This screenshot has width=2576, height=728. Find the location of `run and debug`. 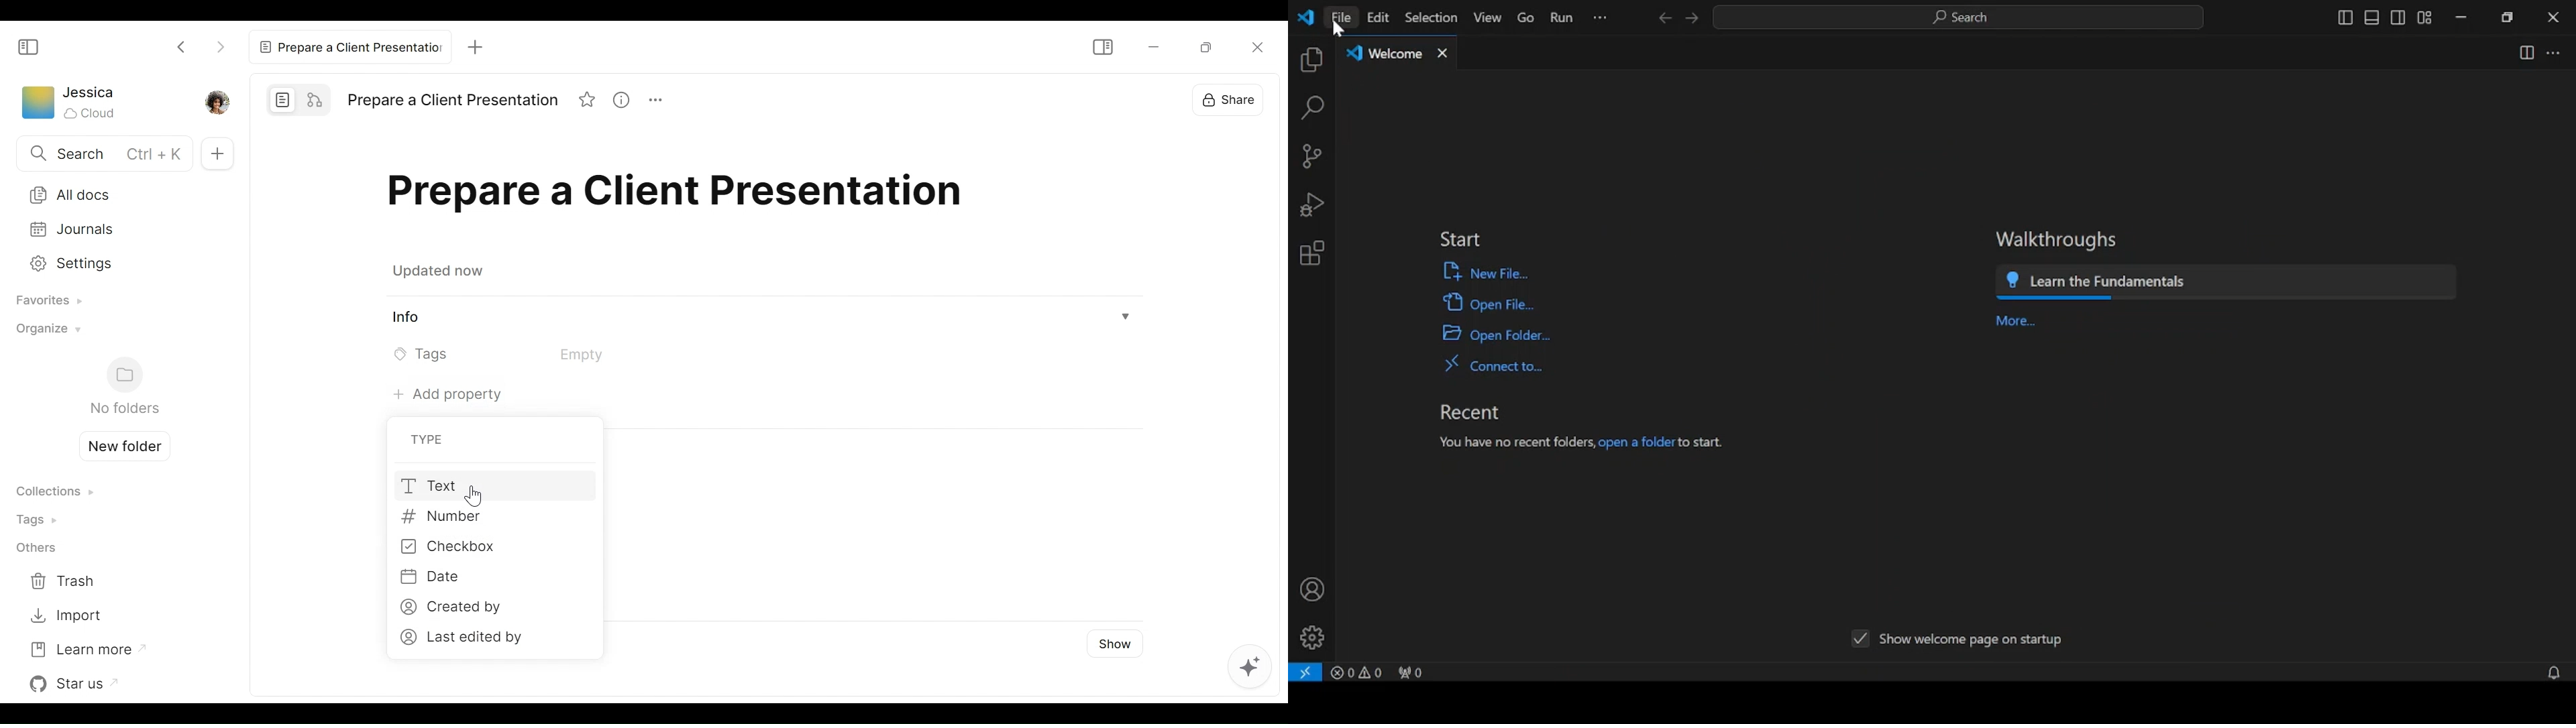

run and debug is located at coordinates (1312, 204).